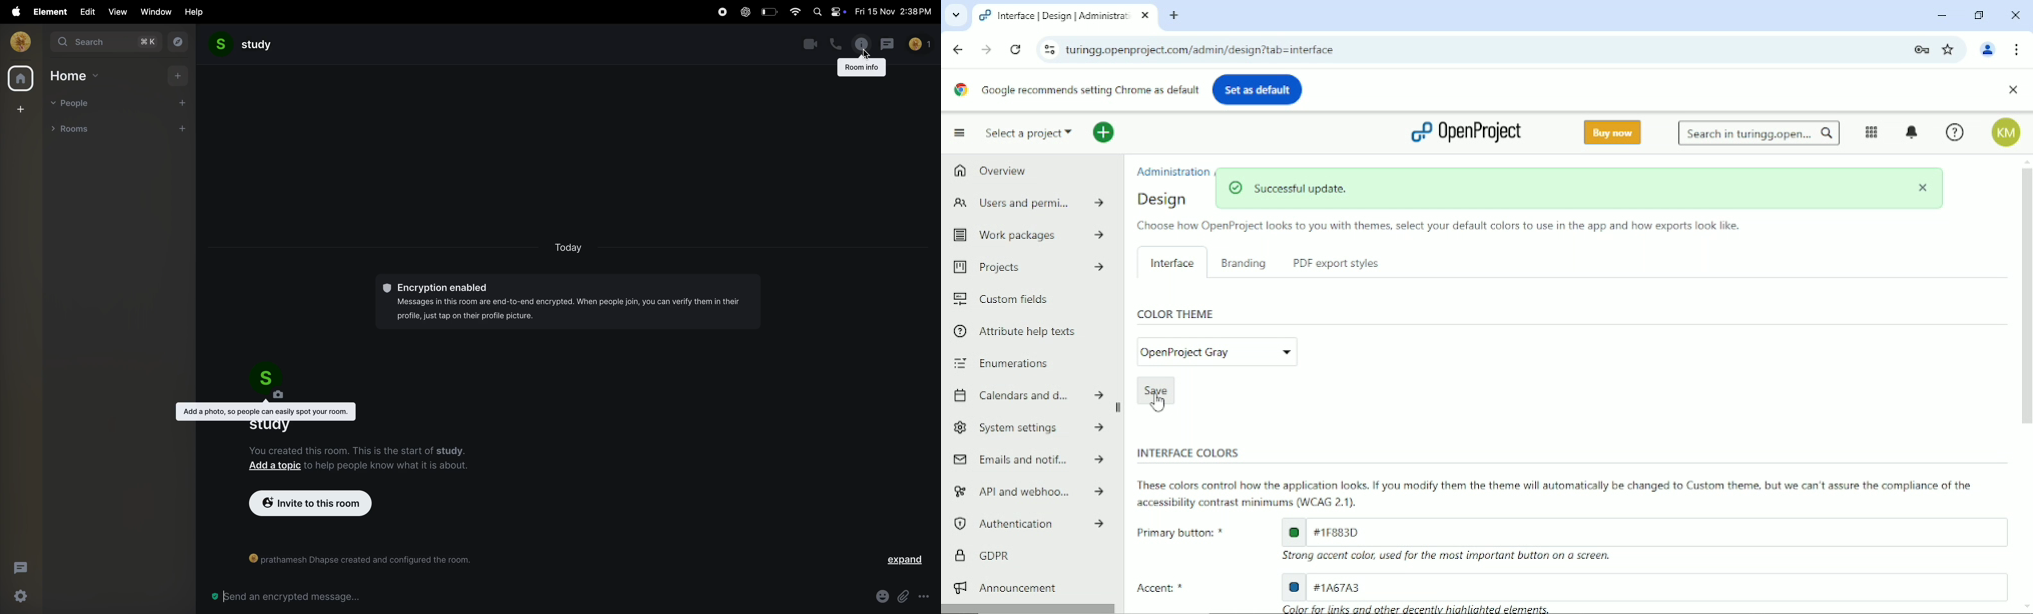 Image resolution: width=2044 pixels, height=616 pixels. I want to click on  Interface | Design | Administra:, so click(1052, 16).